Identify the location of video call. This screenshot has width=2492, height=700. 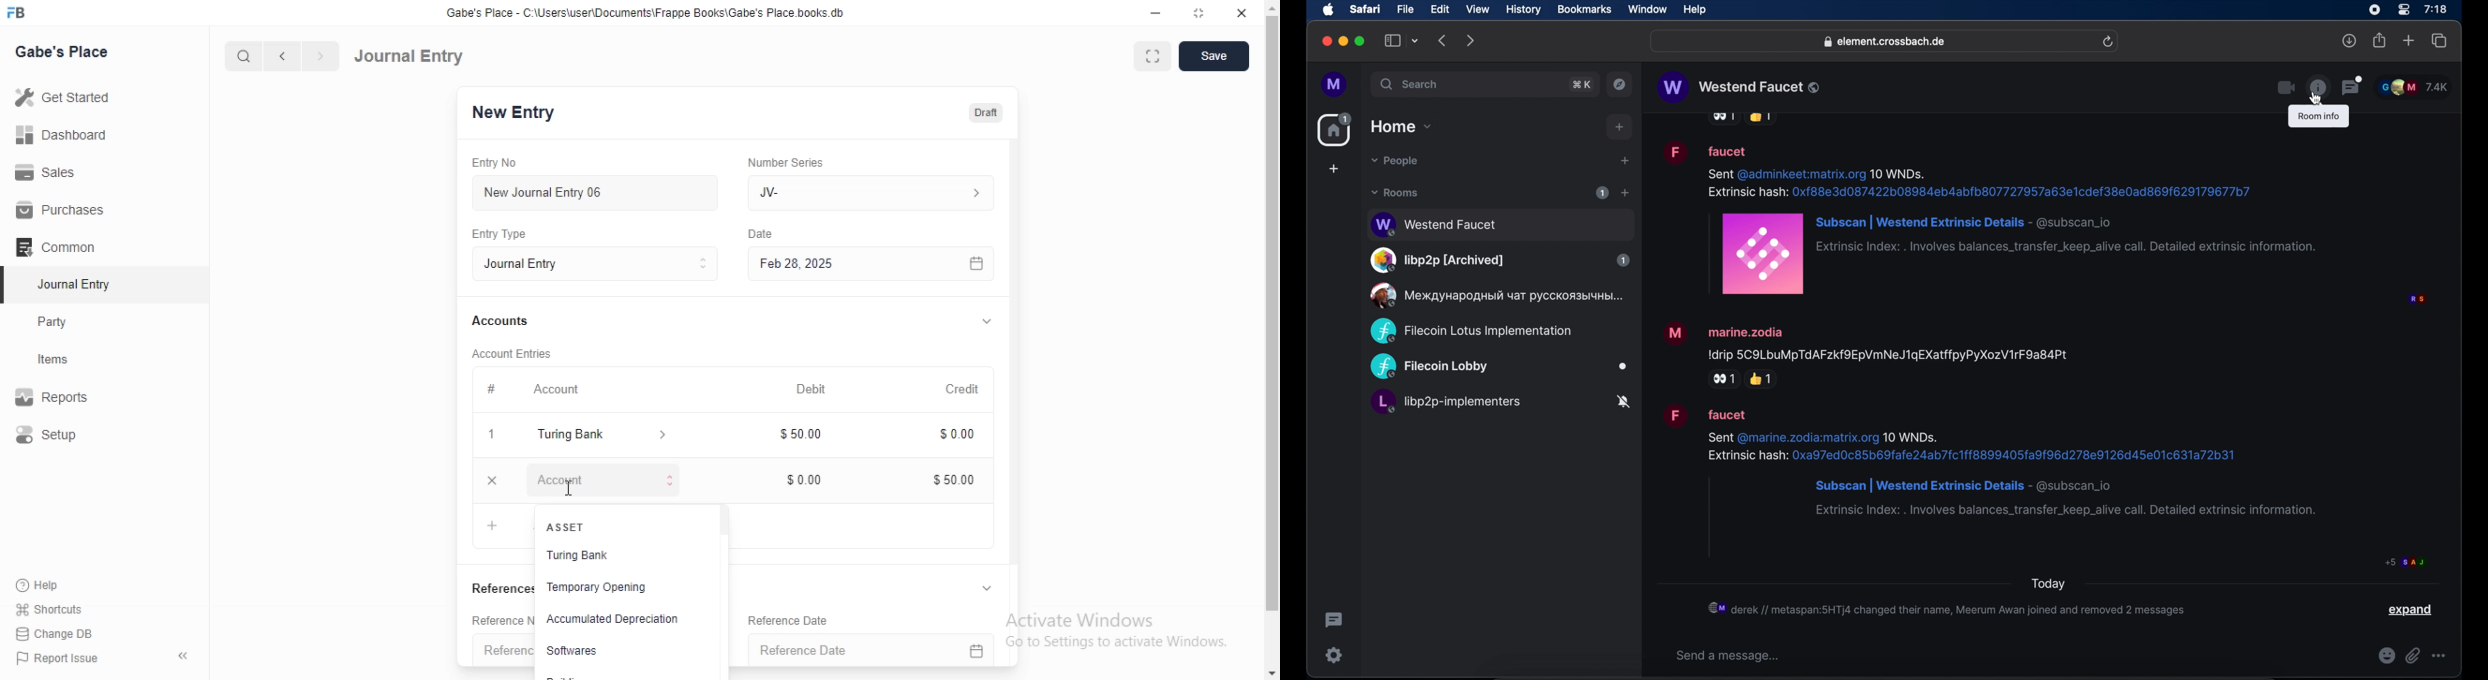
(2286, 88).